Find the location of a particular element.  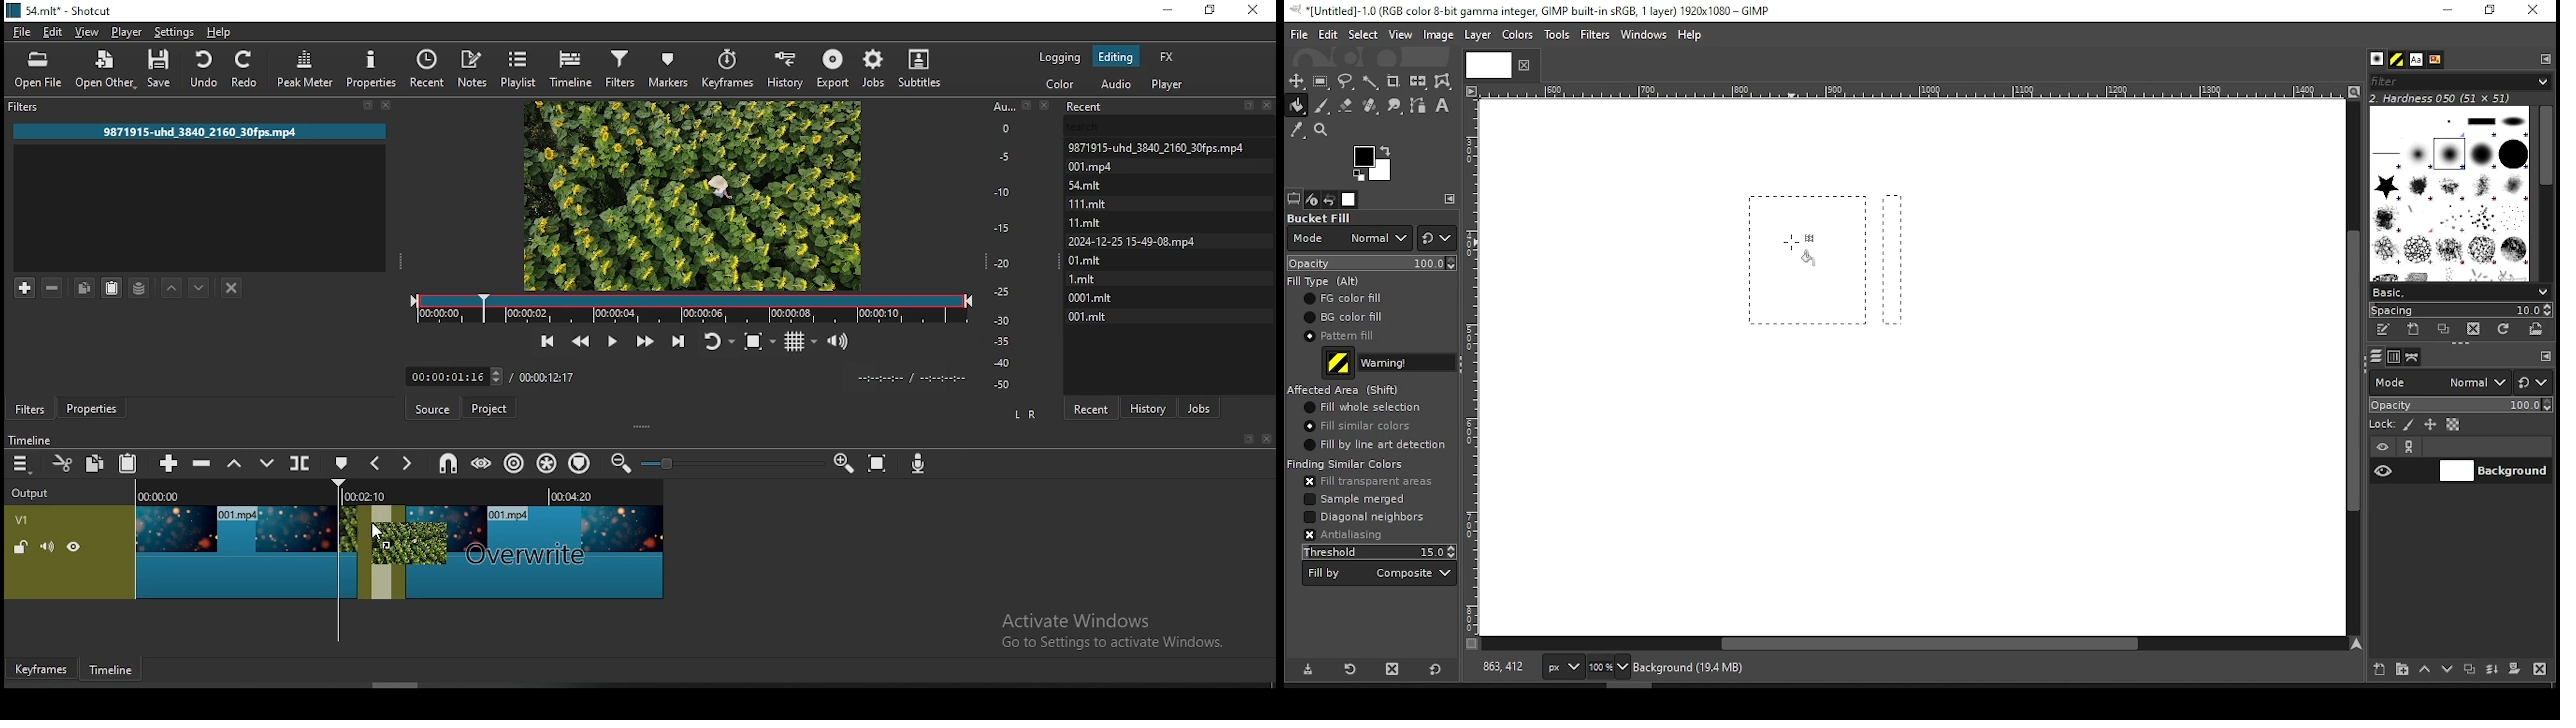

filters is located at coordinates (619, 67).